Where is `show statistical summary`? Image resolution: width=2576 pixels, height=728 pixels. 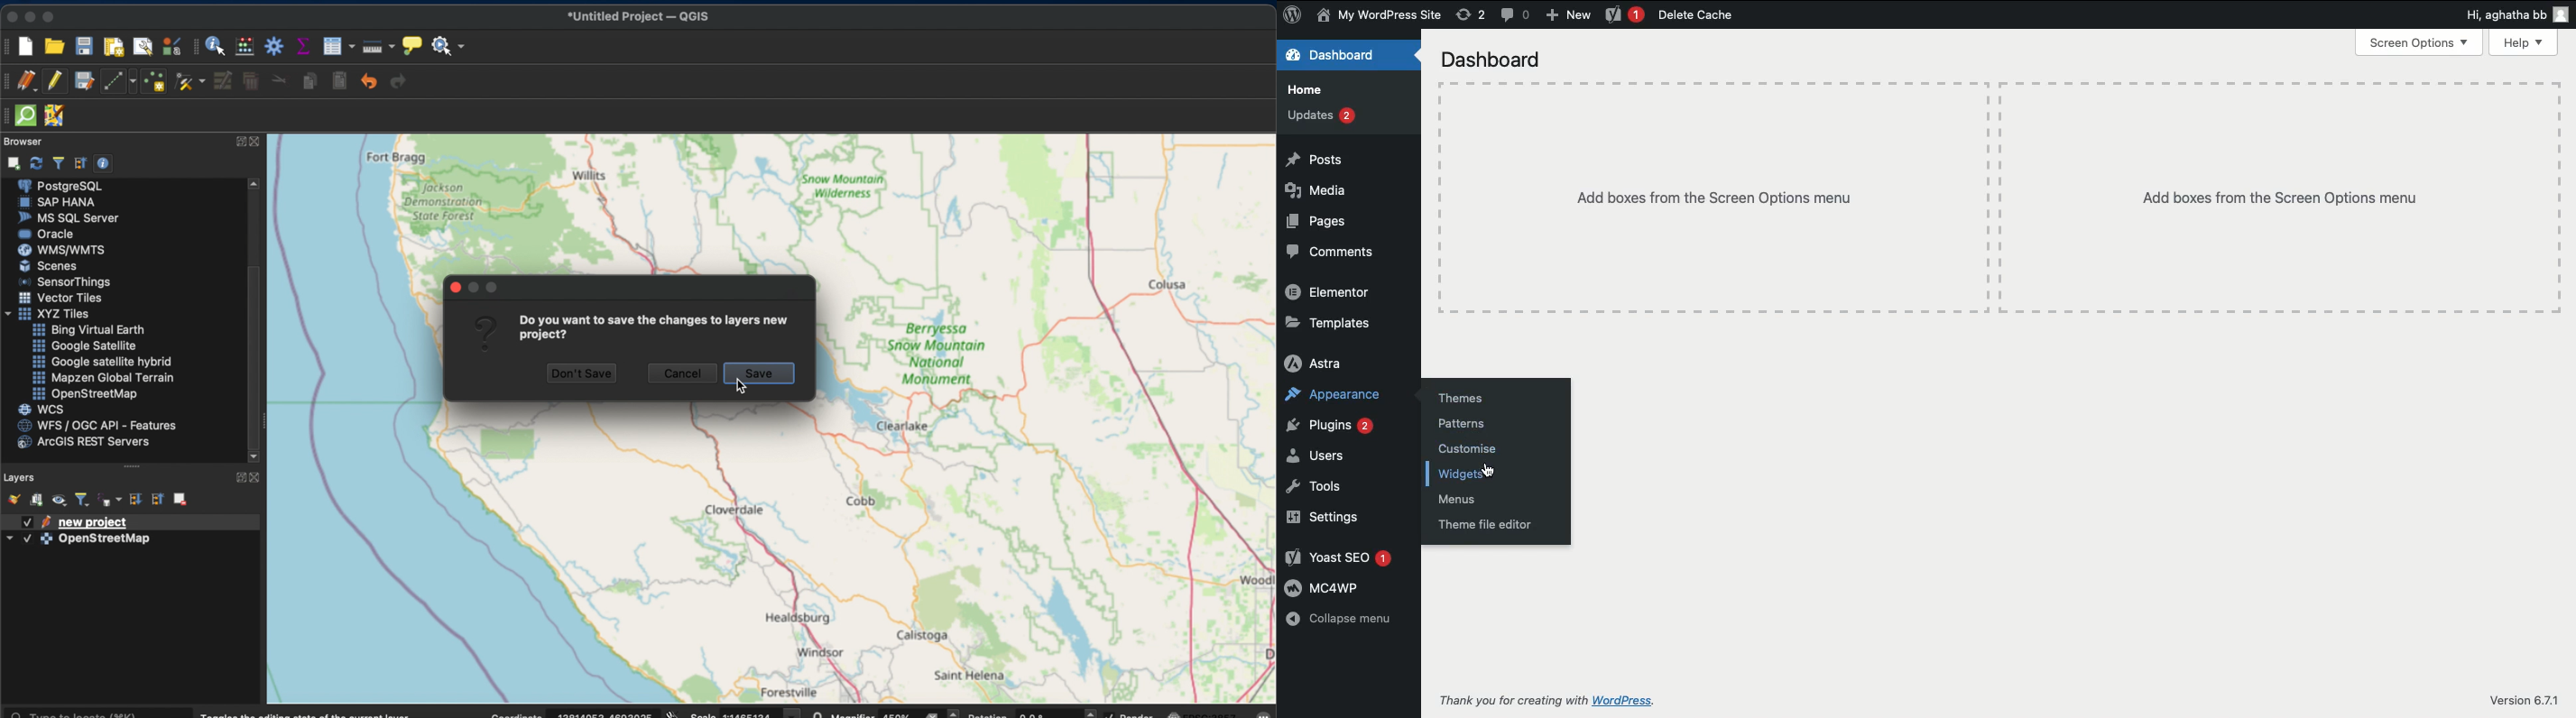
show statistical summary is located at coordinates (303, 45).